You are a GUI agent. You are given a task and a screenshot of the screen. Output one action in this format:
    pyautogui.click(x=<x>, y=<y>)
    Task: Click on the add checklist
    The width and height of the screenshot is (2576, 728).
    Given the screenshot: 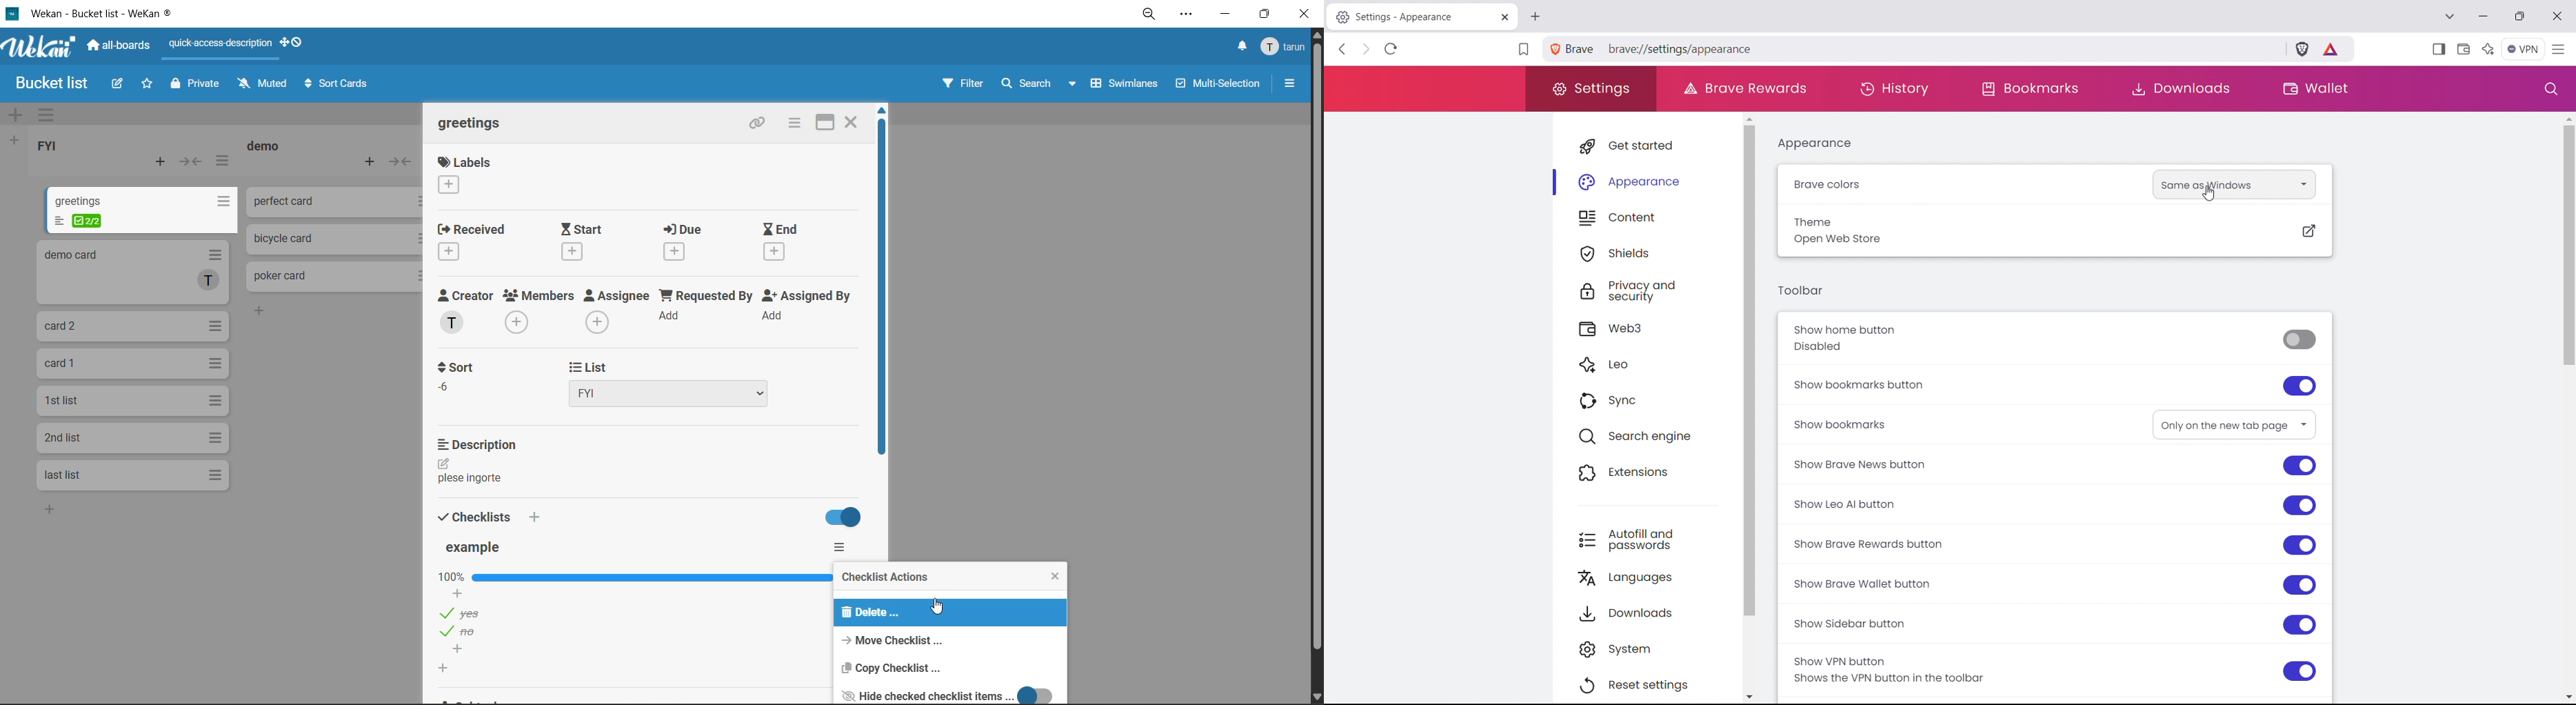 What is the action you would take?
    pyautogui.click(x=543, y=517)
    